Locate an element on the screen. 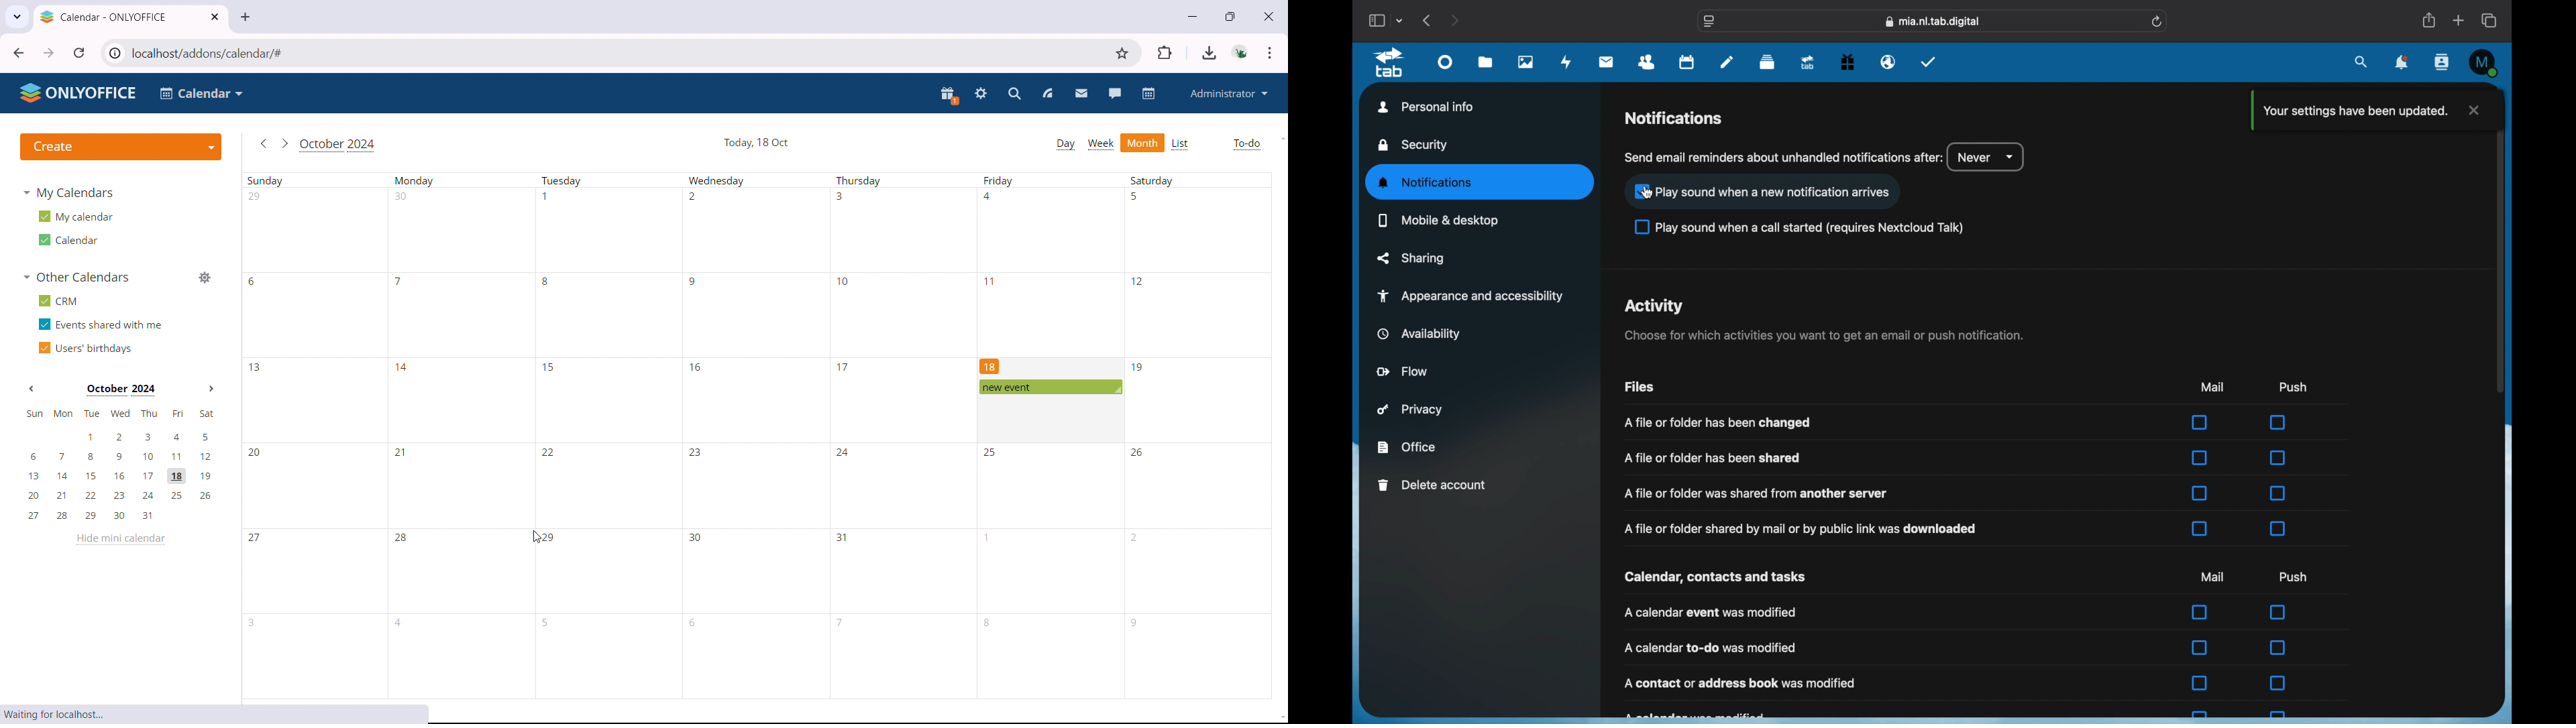 The height and width of the screenshot is (728, 2576). a calender to do was magnified is located at coordinates (1711, 648).